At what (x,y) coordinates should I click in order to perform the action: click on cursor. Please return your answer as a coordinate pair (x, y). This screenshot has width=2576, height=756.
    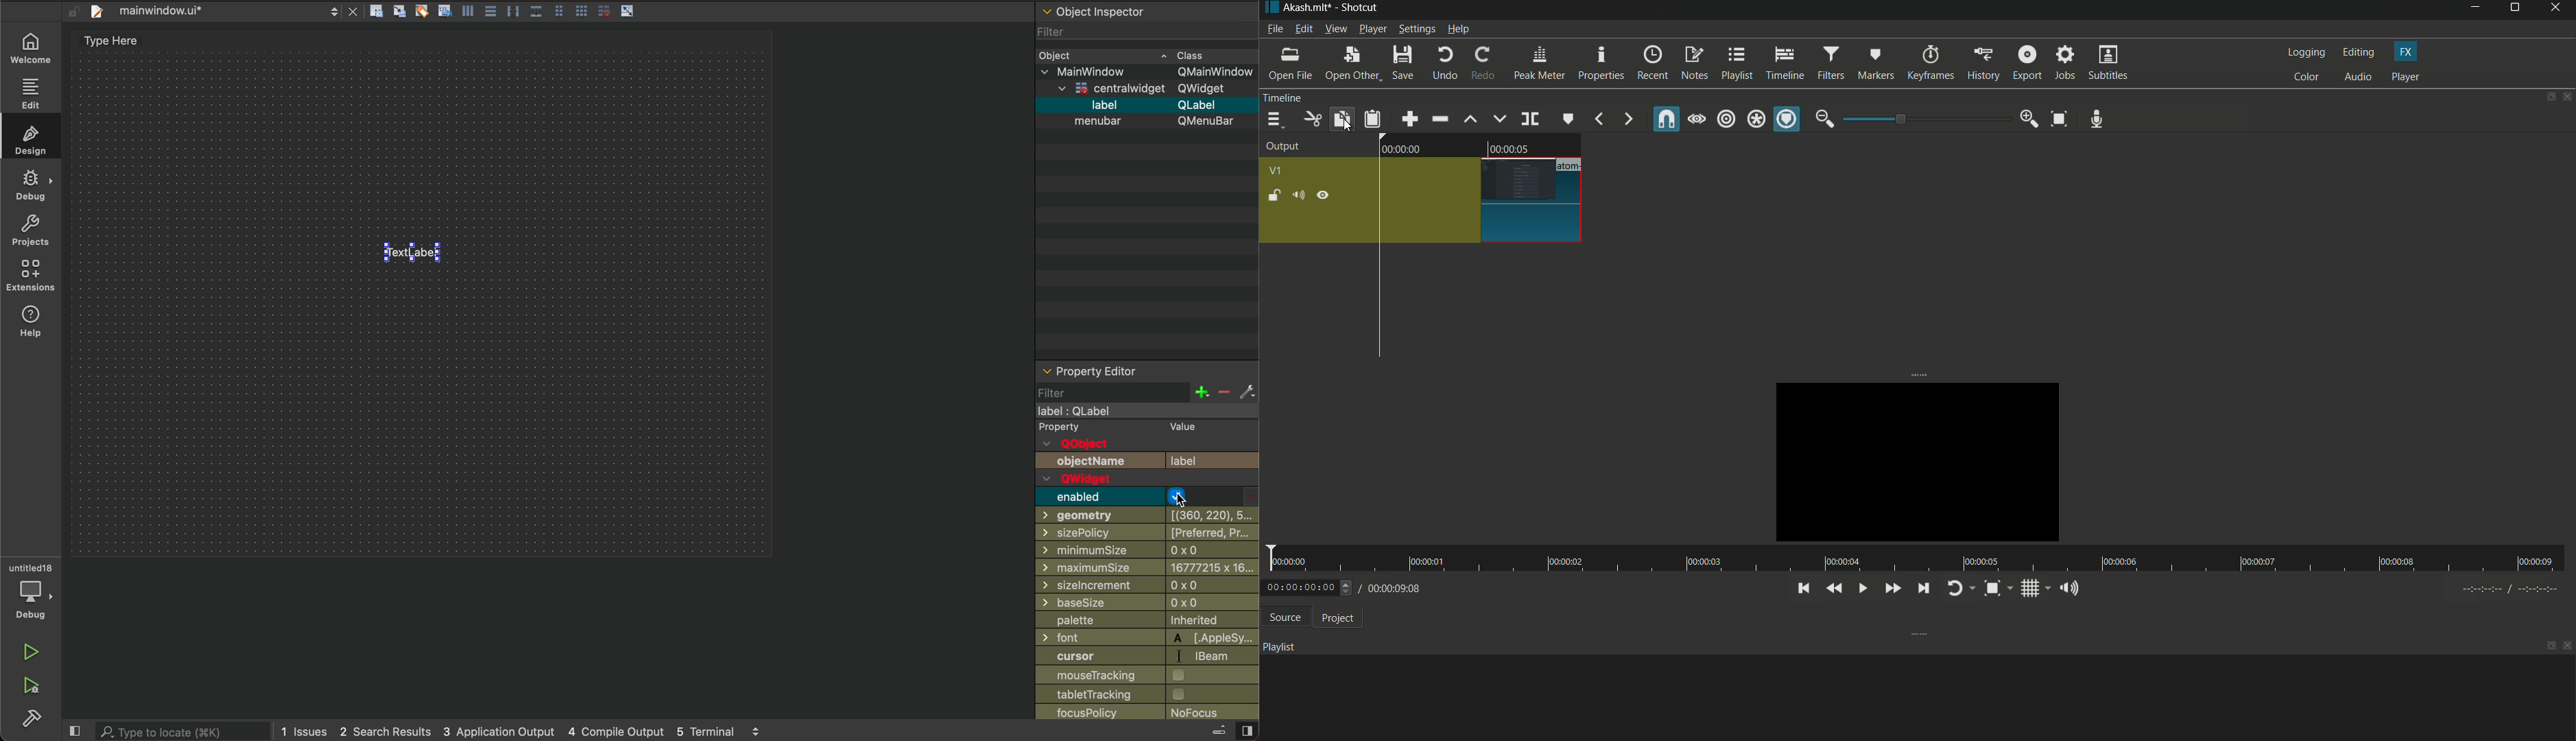
    Looking at the image, I should click on (1346, 128).